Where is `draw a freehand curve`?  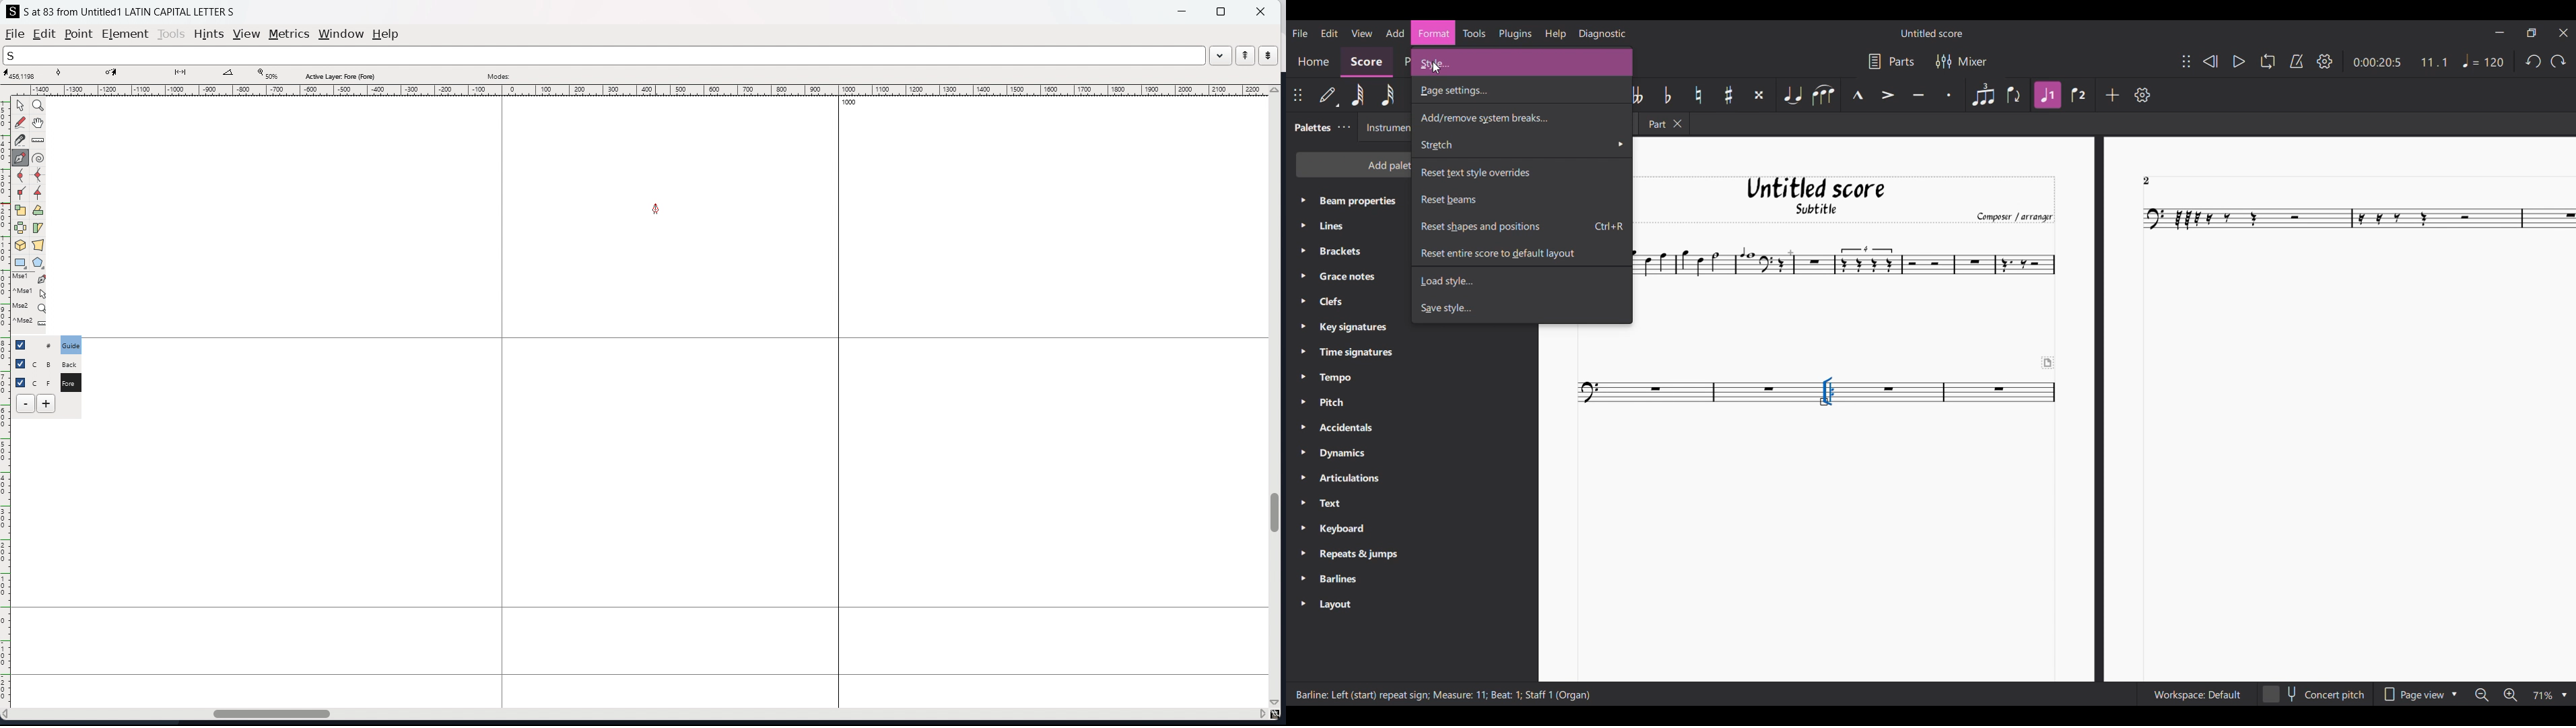 draw a freehand curve is located at coordinates (20, 123).